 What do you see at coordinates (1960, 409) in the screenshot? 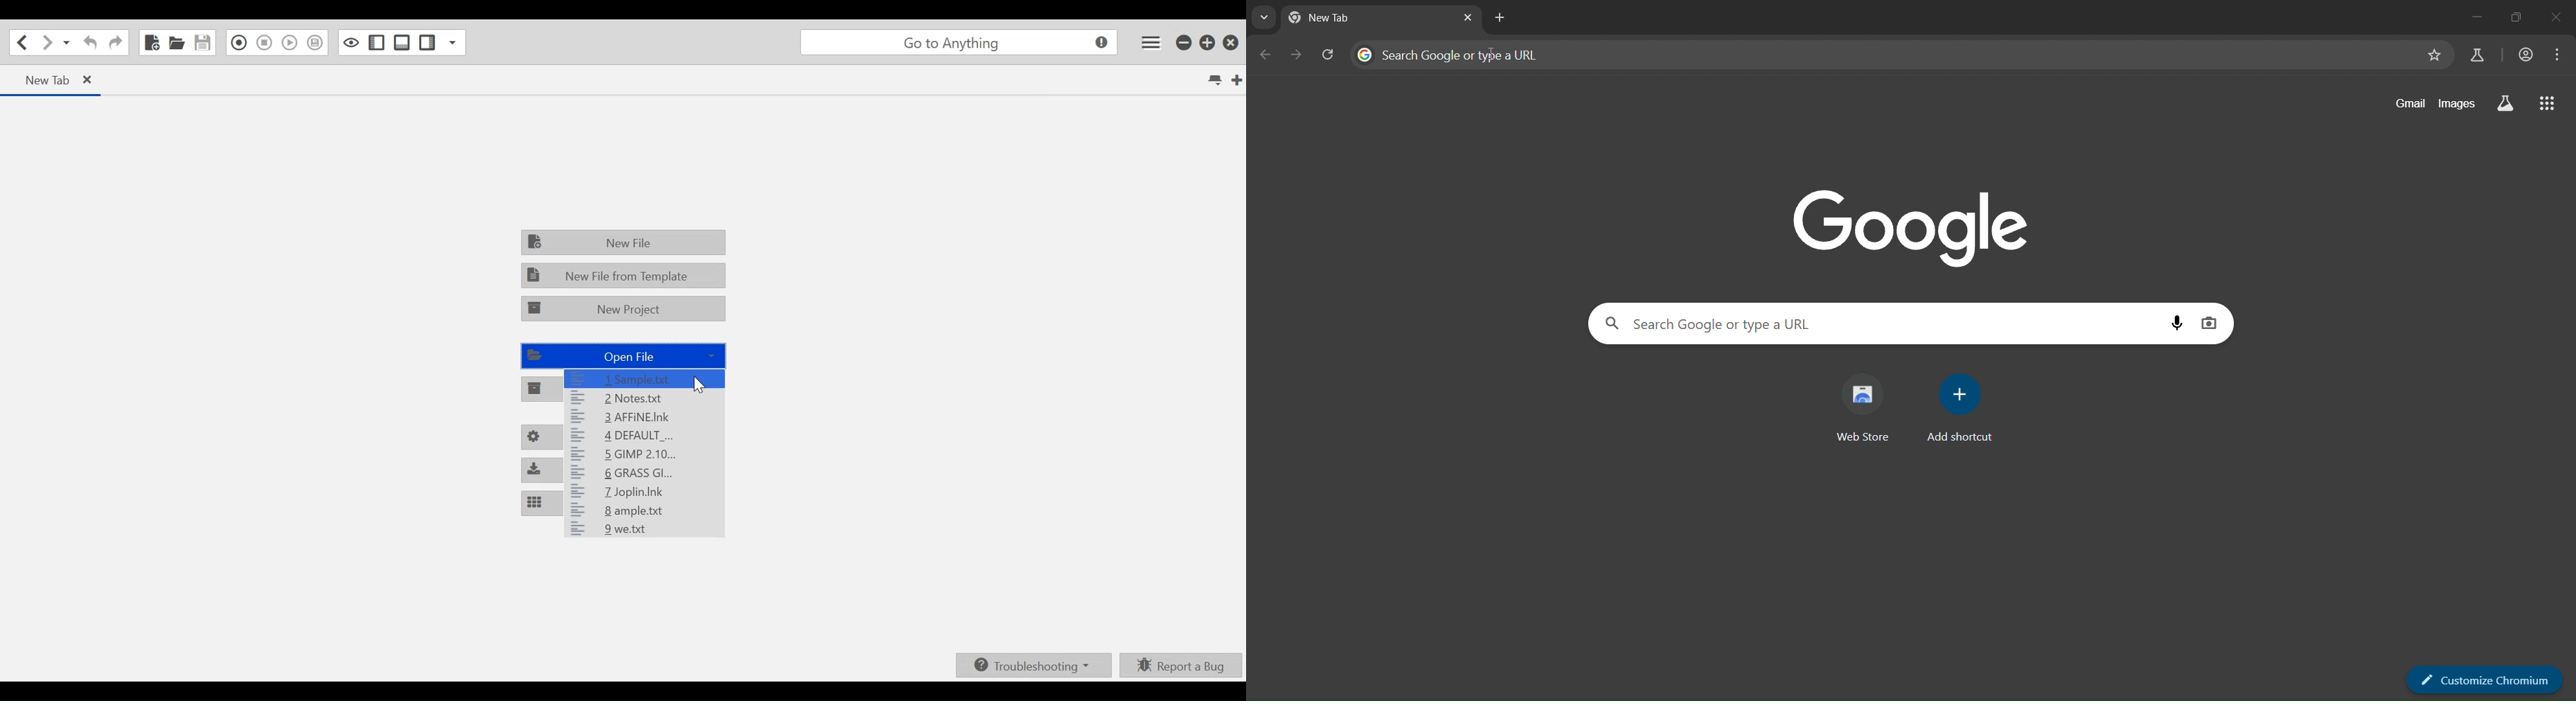
I see `add shortcut` at bounding box center [1960, 409].